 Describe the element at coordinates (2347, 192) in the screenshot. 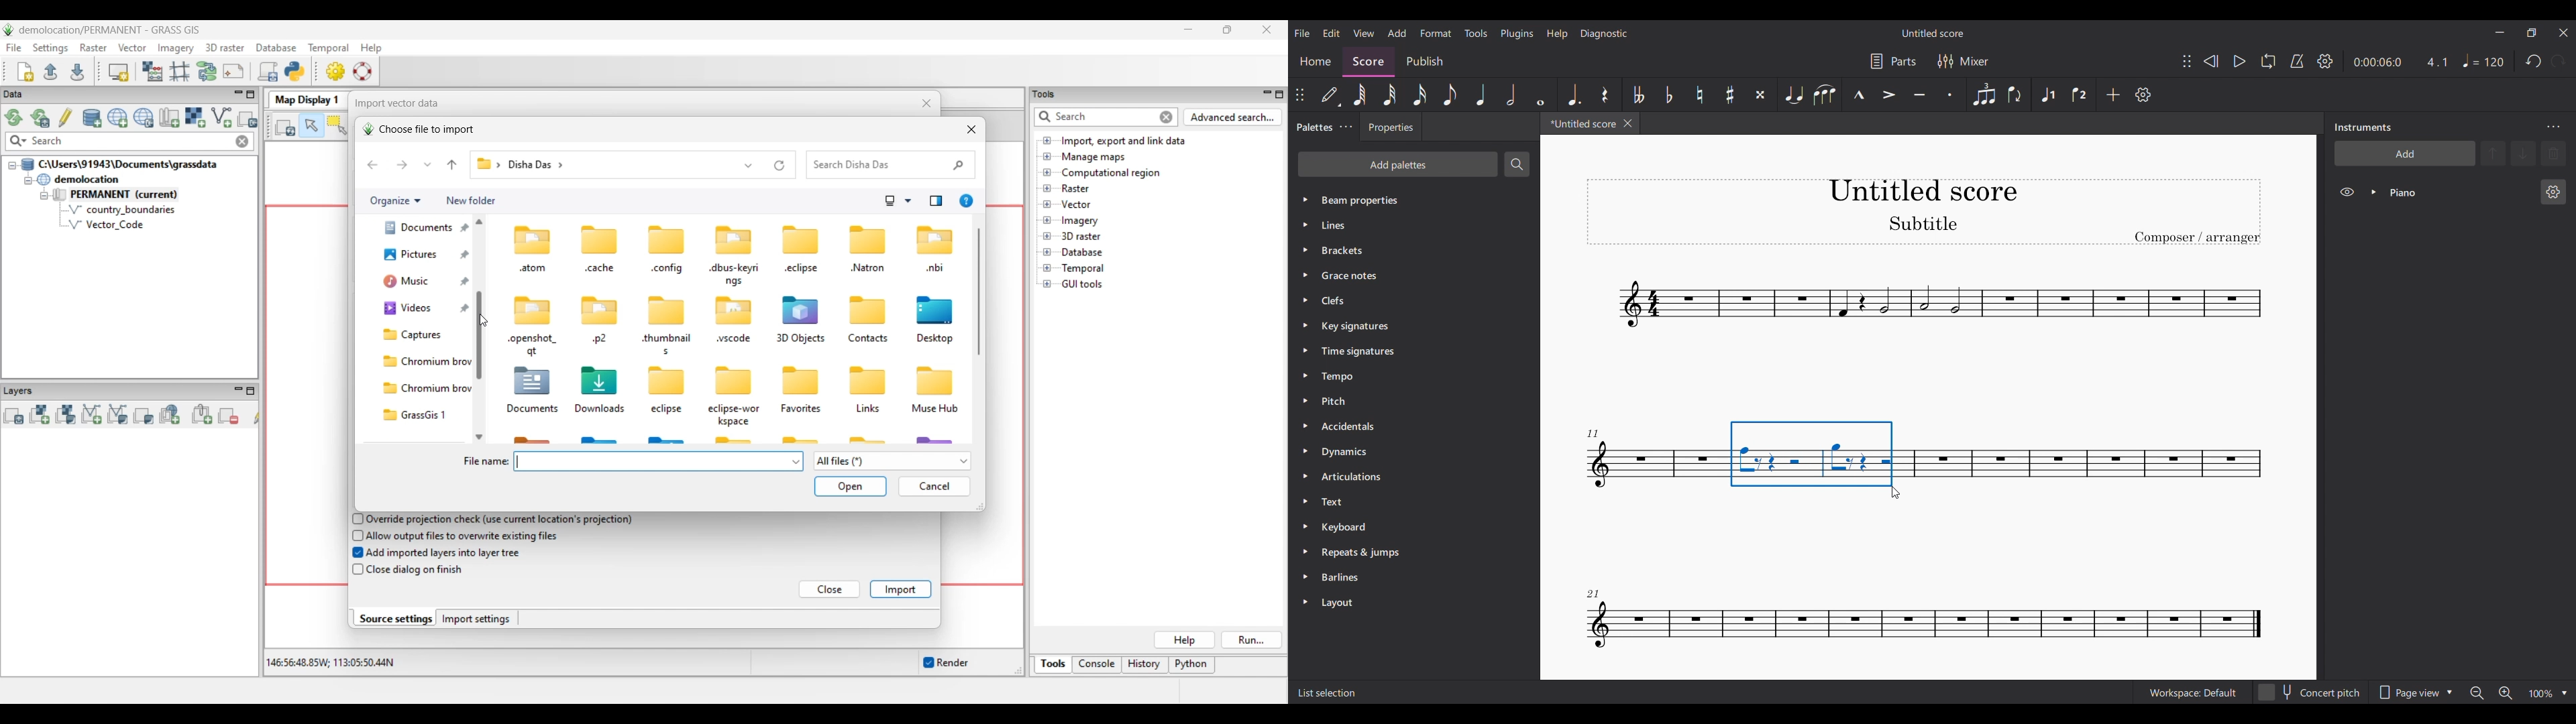

I see `Show/Hide` at that location.